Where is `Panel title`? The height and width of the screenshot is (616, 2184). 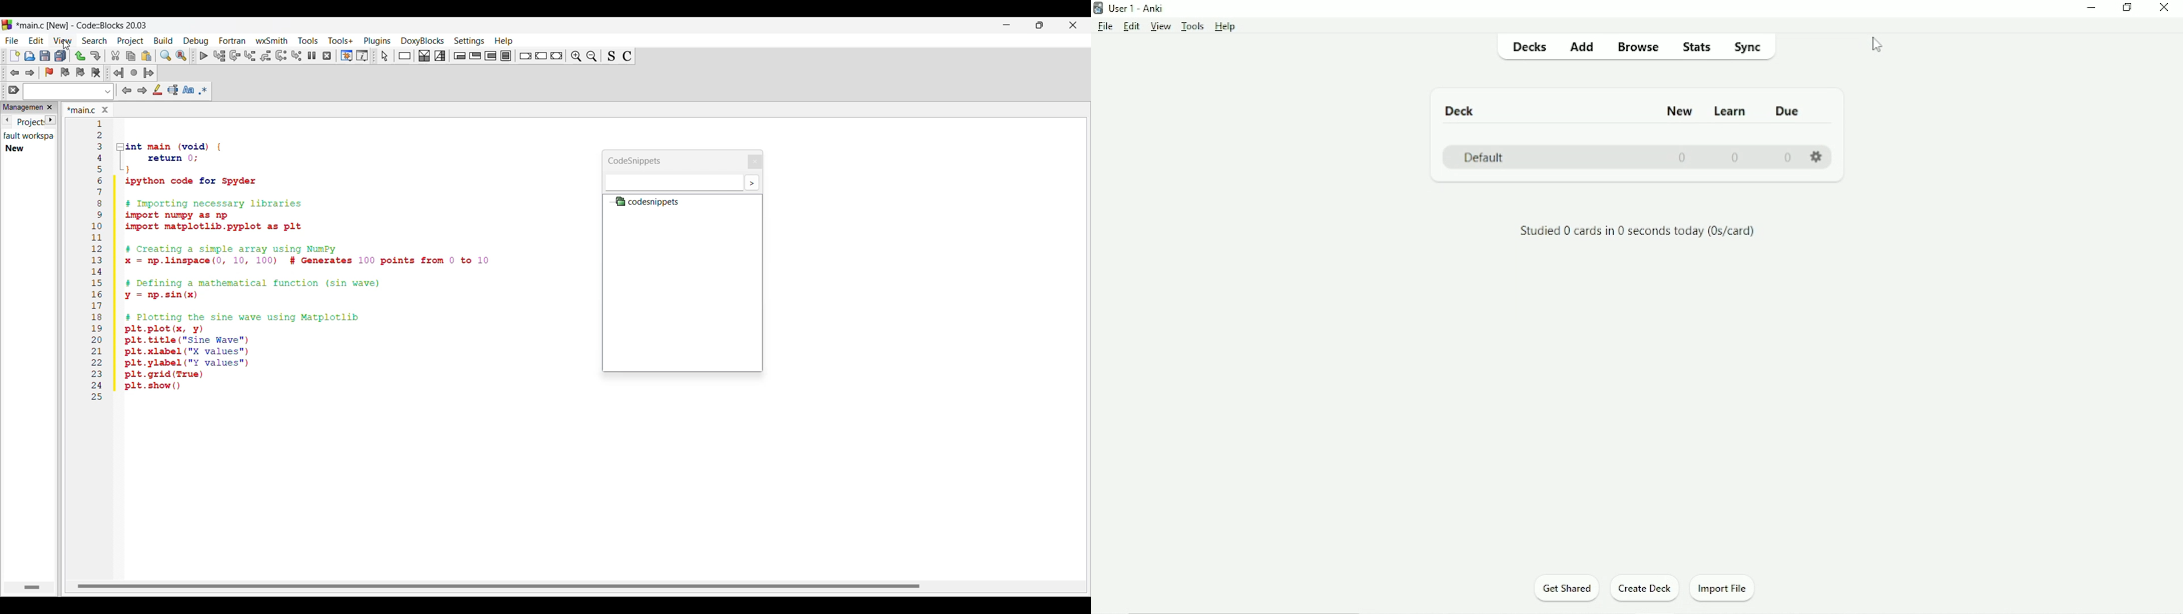
Panel title is located at coordinates (639, 158).